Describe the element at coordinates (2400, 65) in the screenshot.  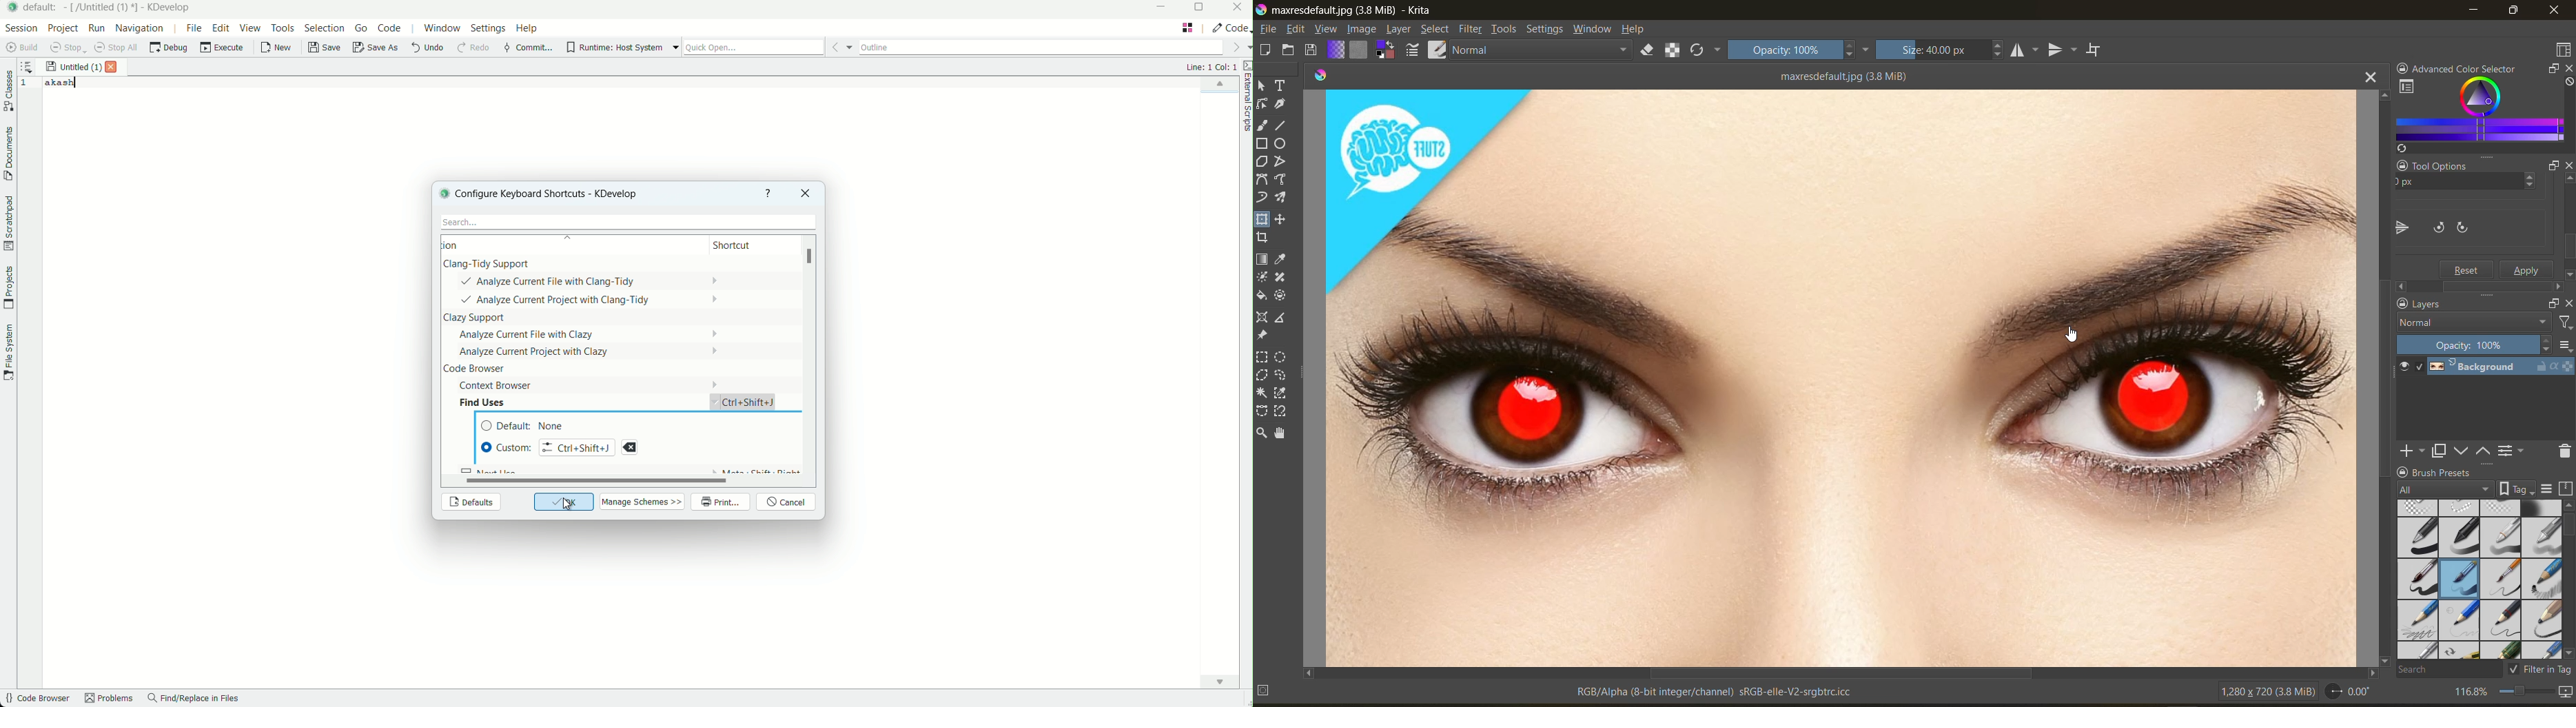
I see `lock docker` at that location.